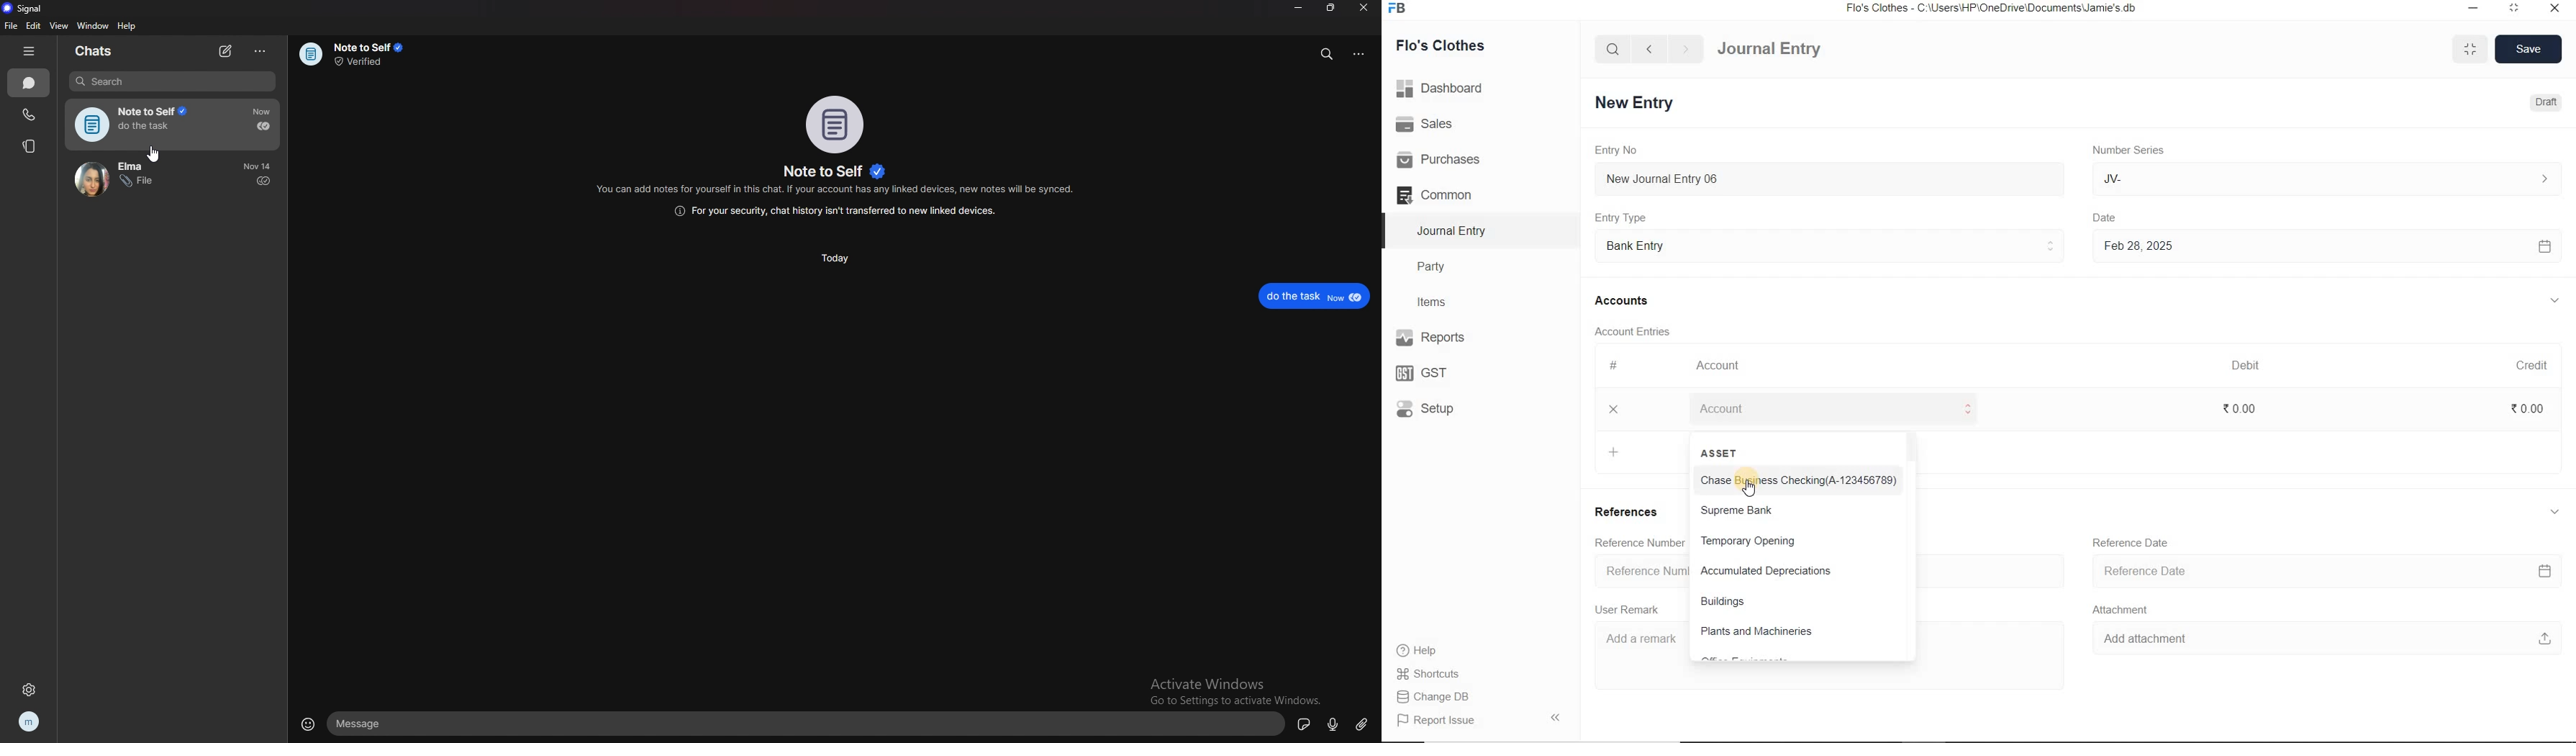  I want to click on Accumulated Depreciations, so click(1769, 572).